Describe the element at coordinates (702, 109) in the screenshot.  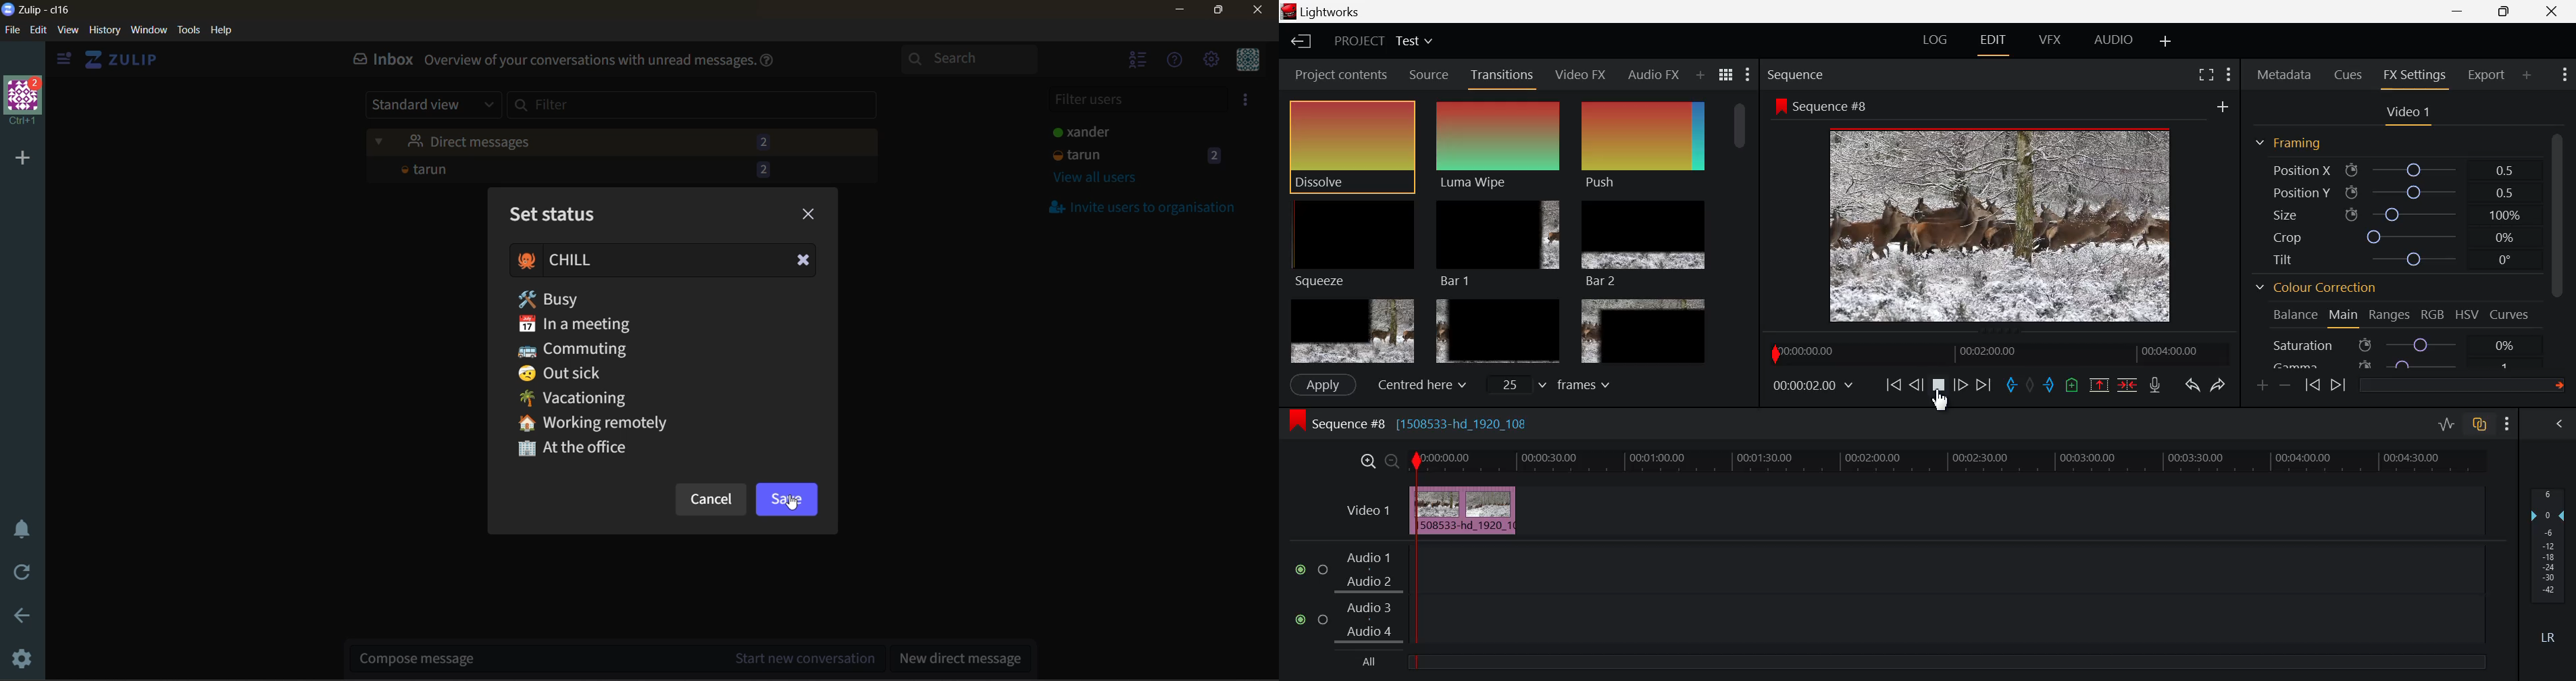
I see `filter` at that location.